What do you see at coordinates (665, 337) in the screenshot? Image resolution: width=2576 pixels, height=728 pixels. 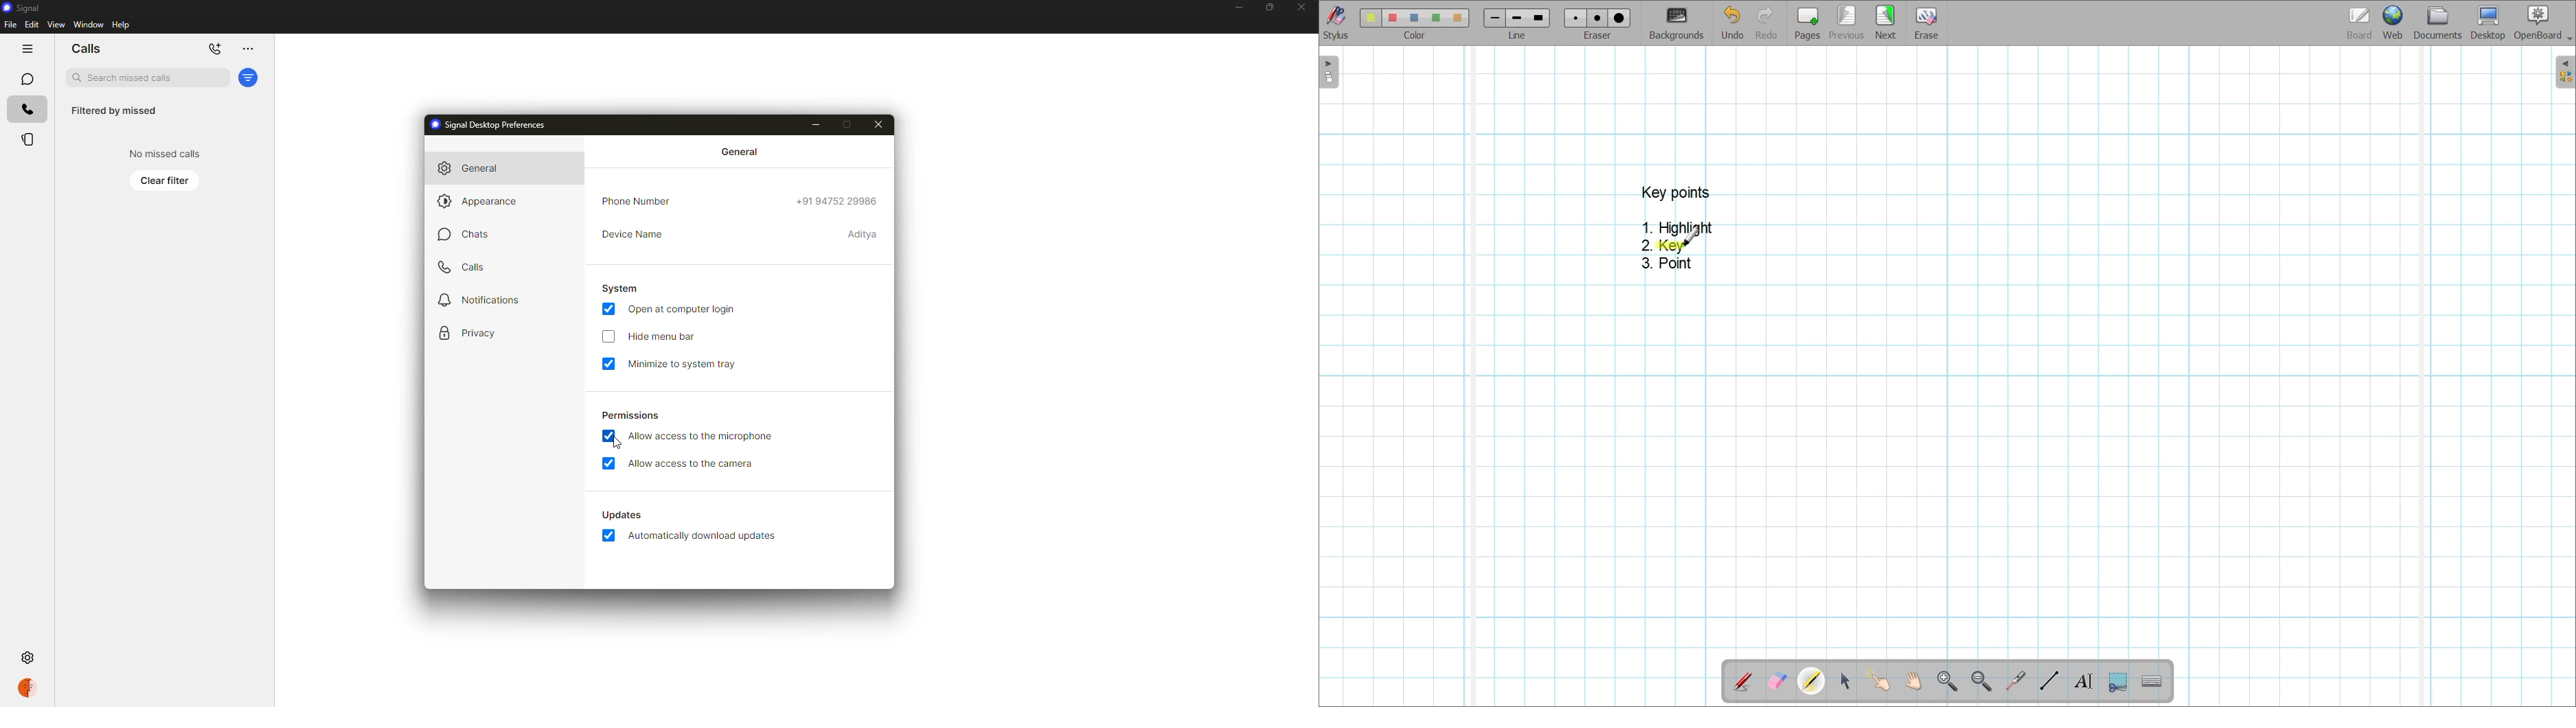 I see `hide menu bar` at bounding box center [665, 337].